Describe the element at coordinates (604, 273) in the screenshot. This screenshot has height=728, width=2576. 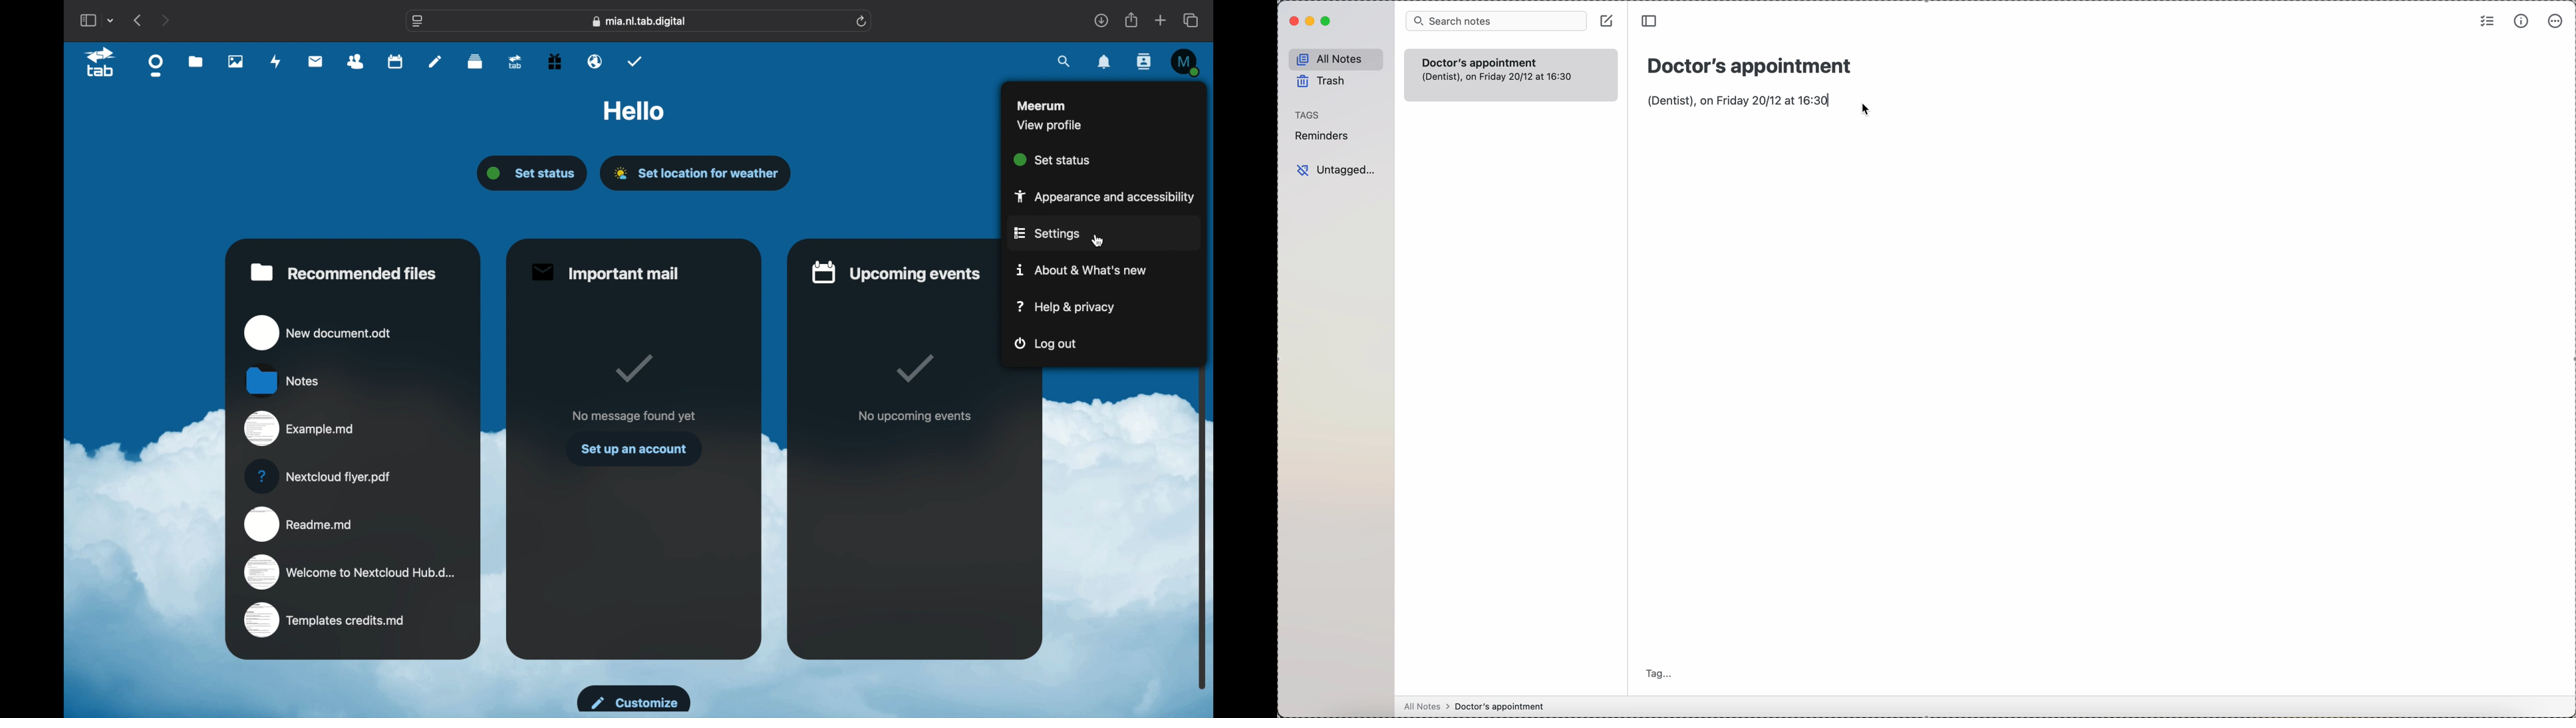
I see `important mail` at that location.